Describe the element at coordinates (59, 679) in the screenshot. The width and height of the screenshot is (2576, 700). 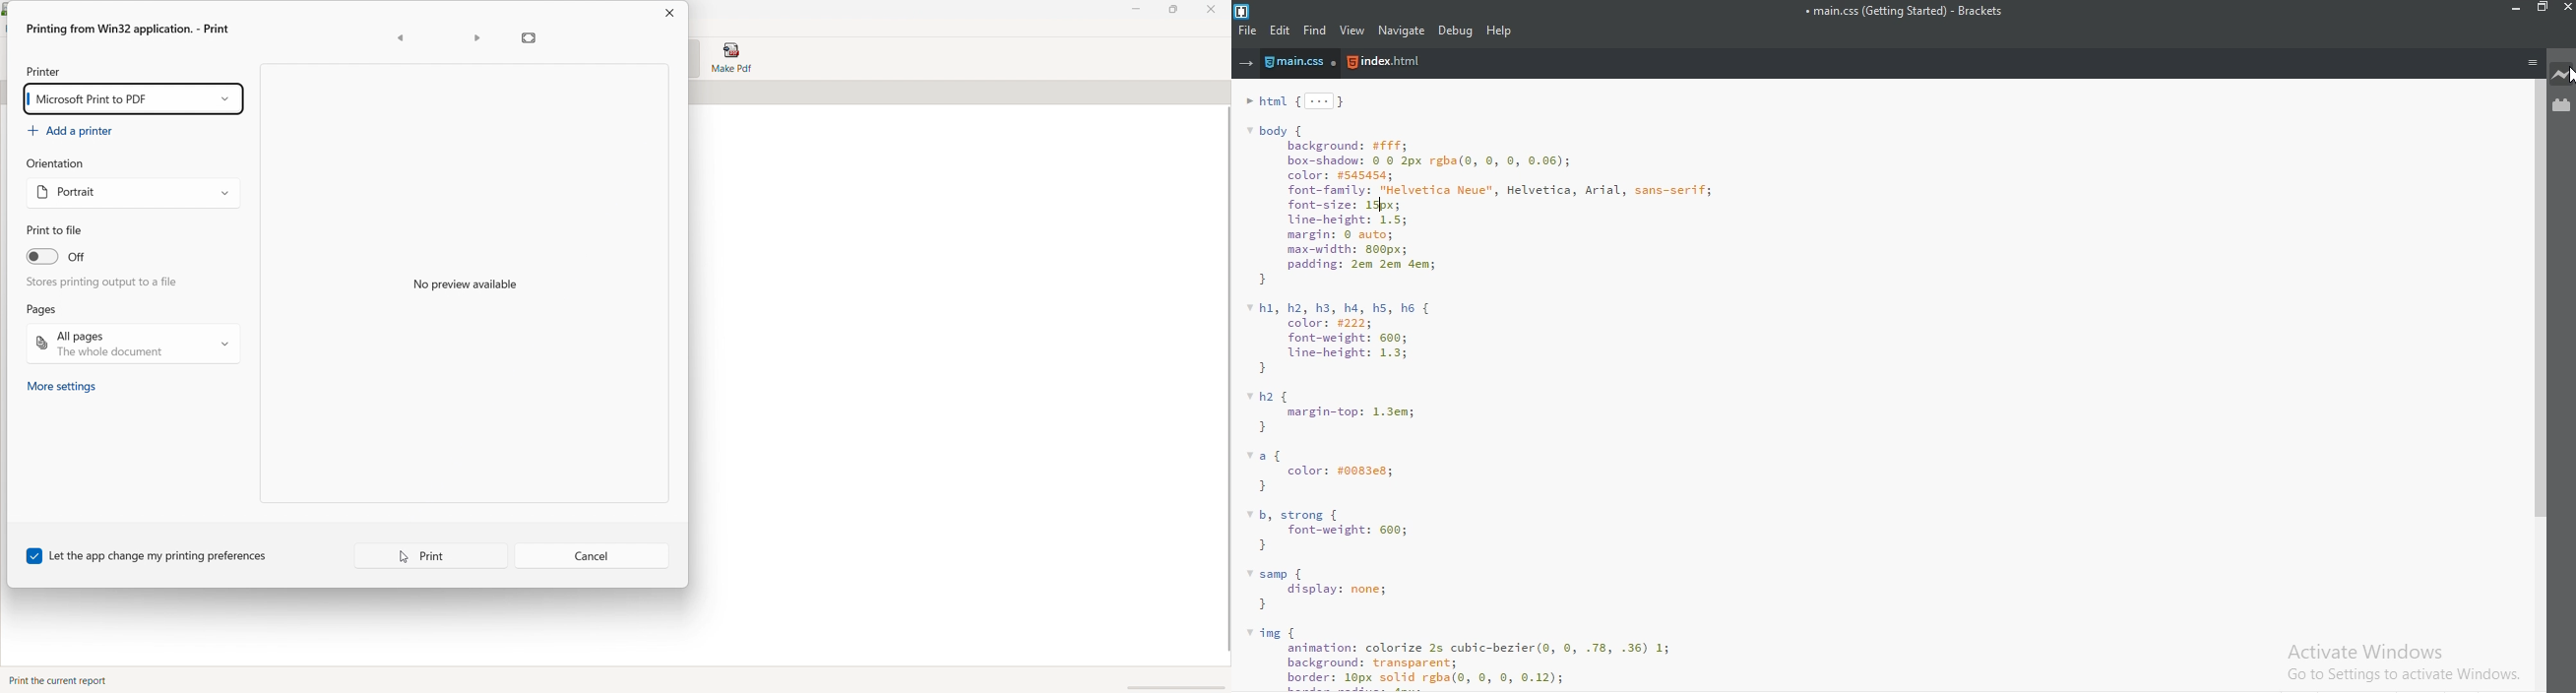
I see `Print the current report` at that location.